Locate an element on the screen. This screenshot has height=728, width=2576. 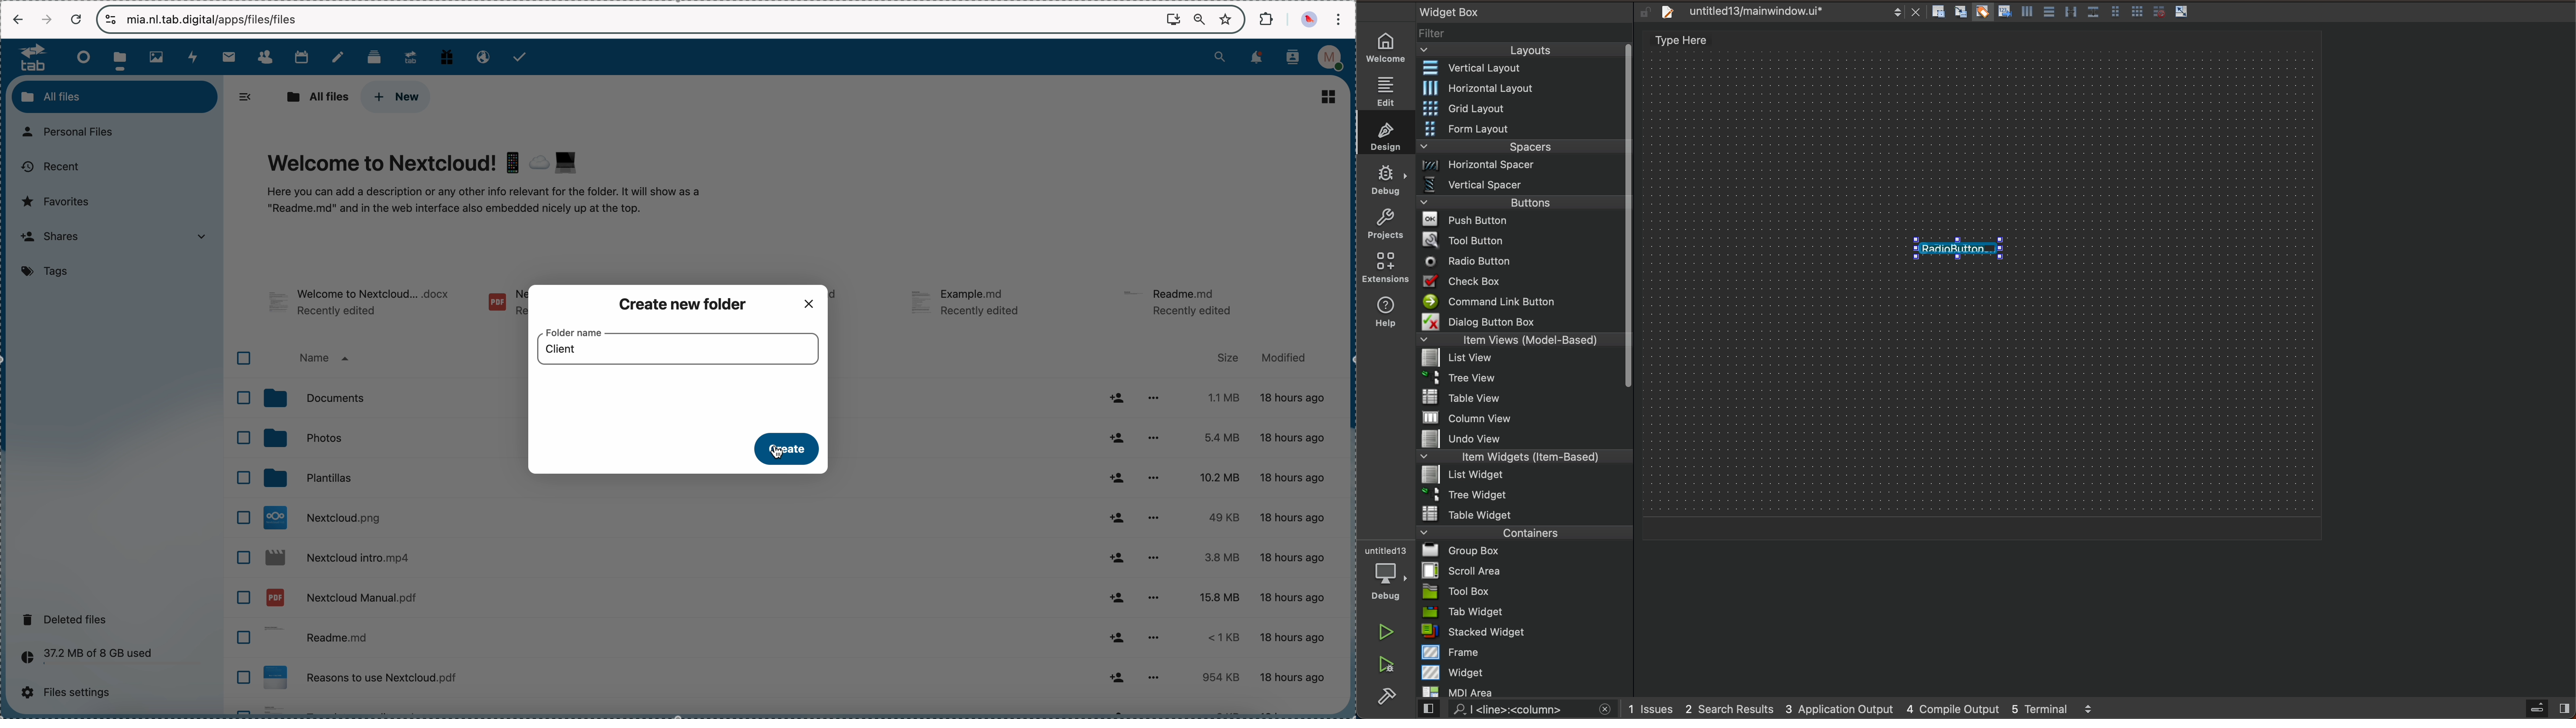
tree widget is located at coordinates (1525, 495).